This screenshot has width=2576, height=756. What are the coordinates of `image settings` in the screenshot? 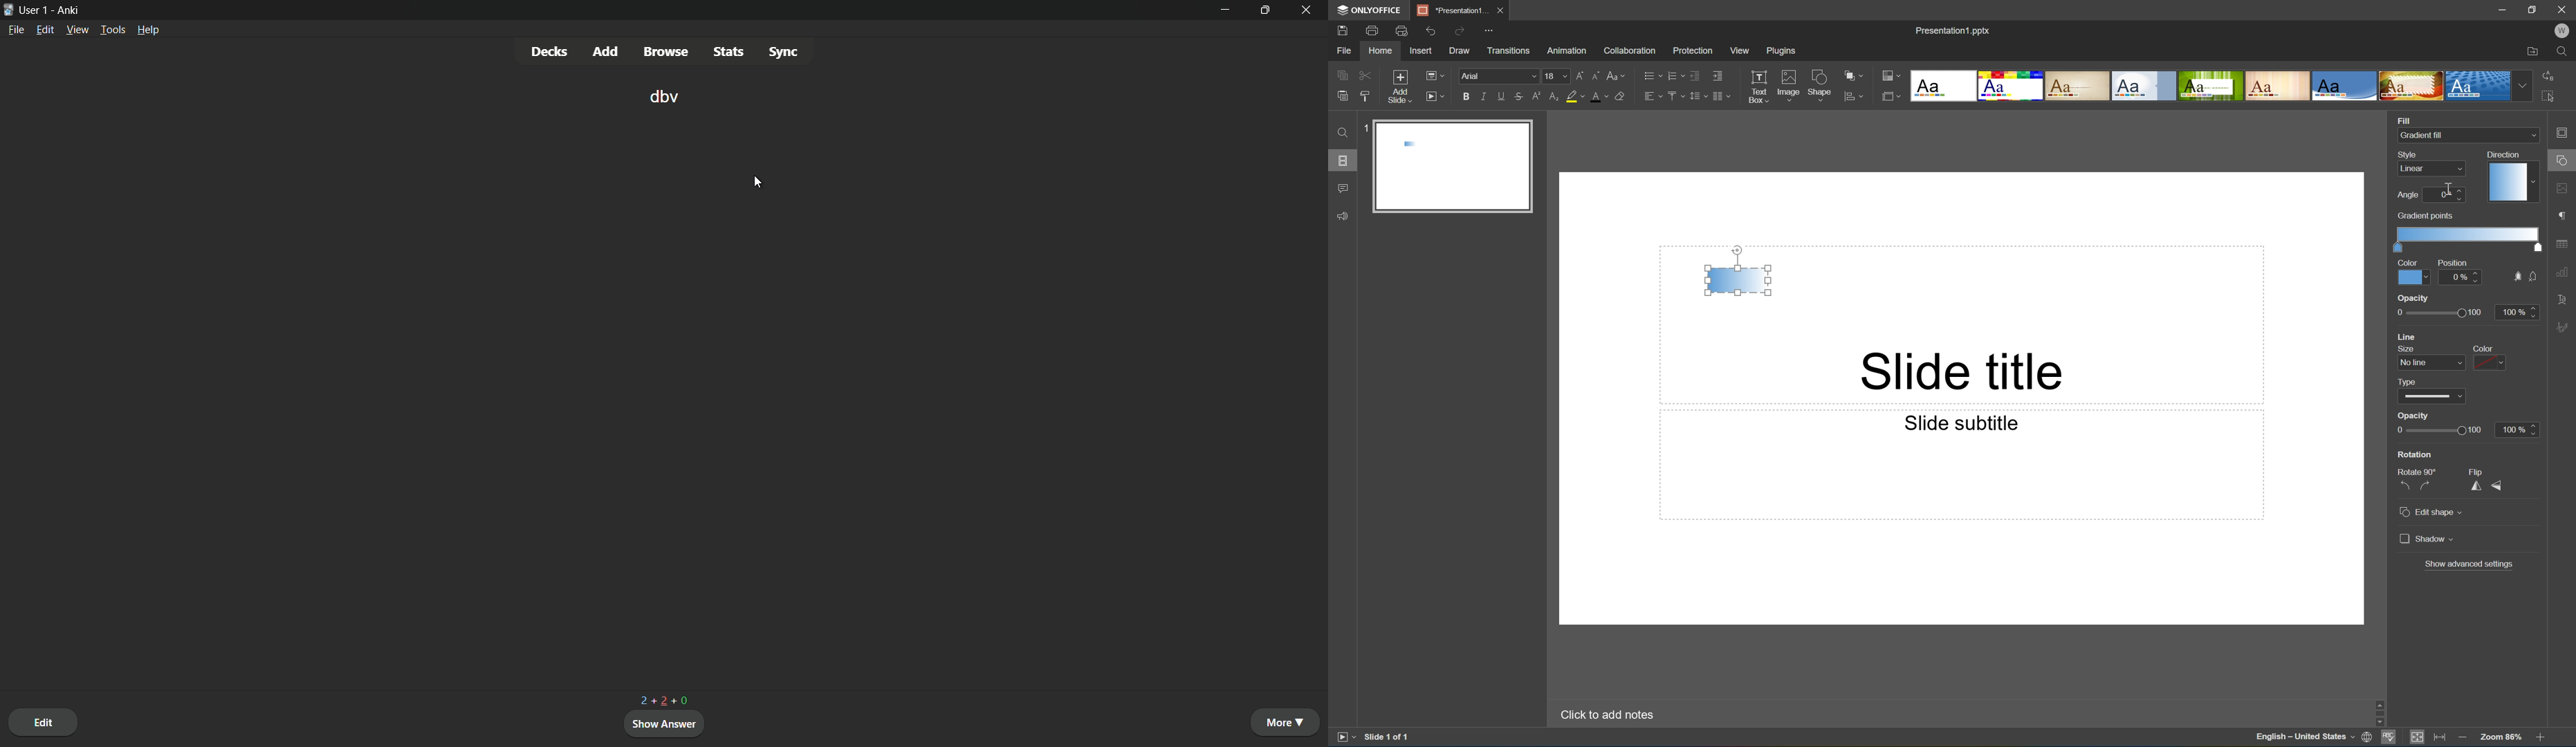 It's located at (2564, 191).